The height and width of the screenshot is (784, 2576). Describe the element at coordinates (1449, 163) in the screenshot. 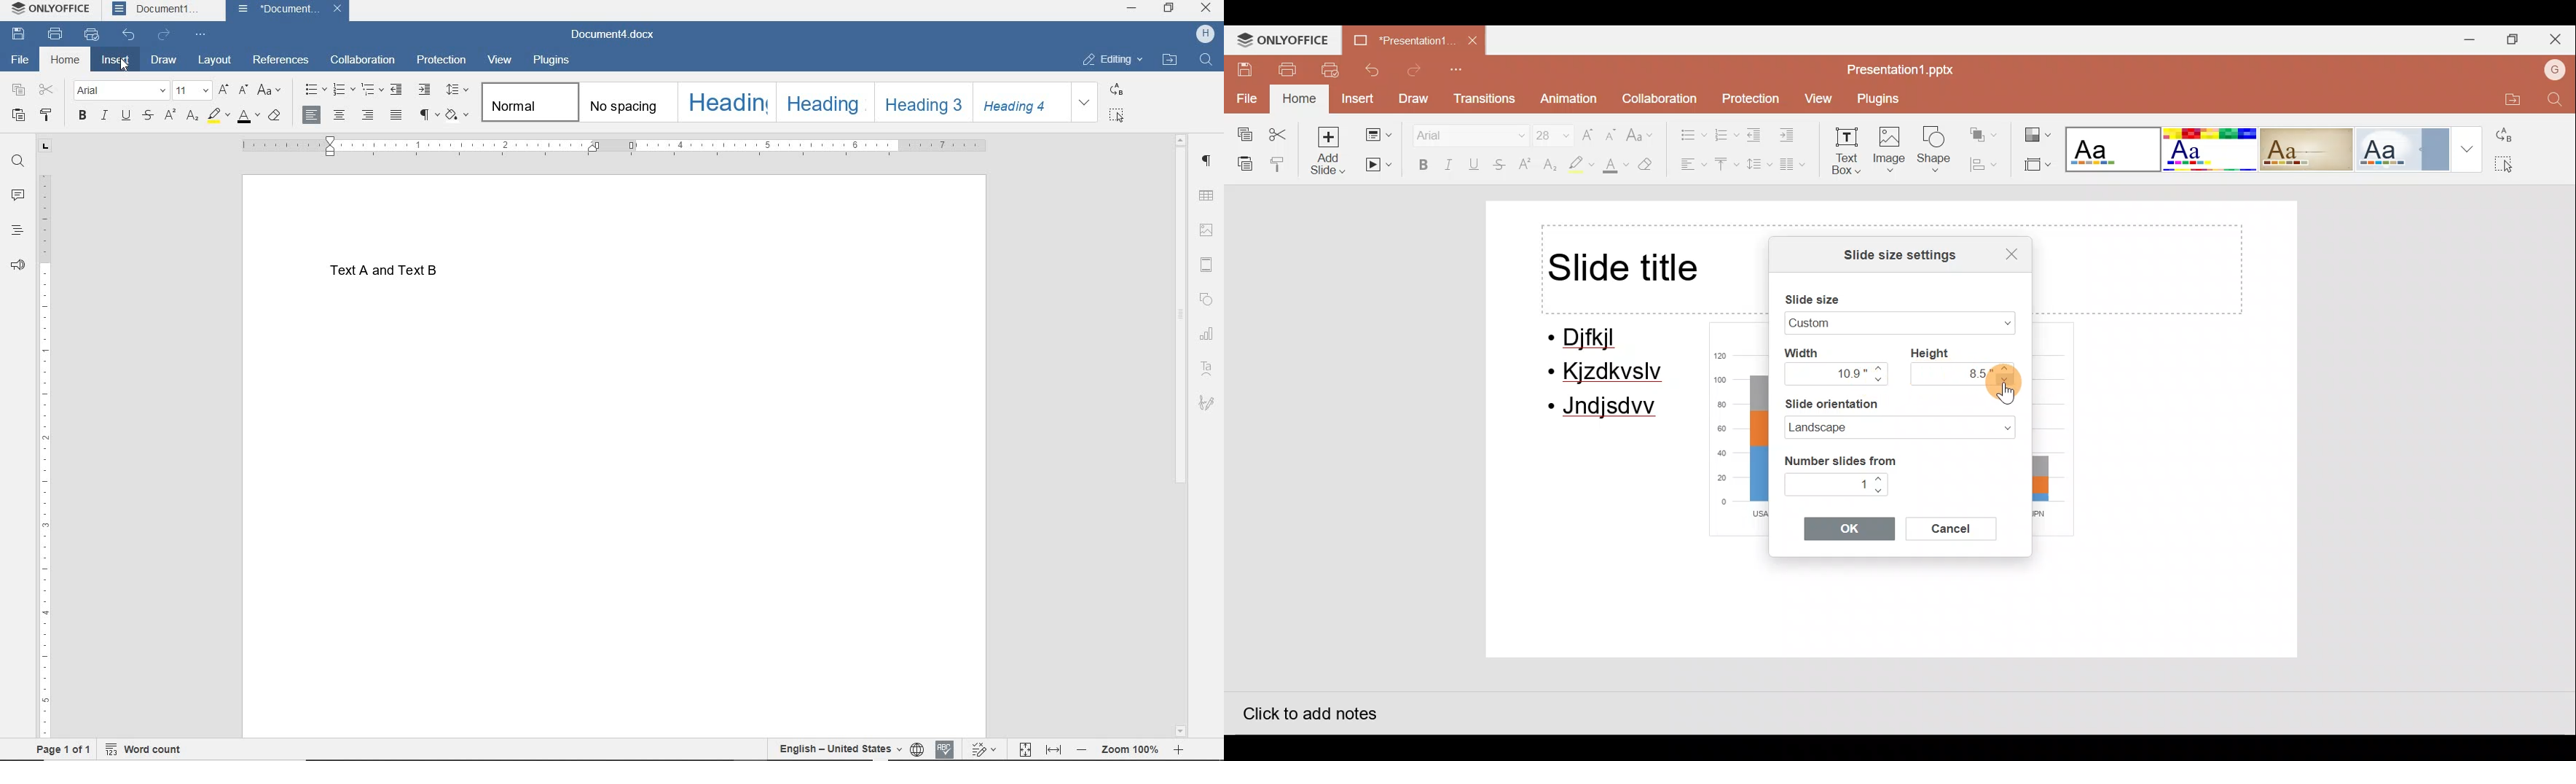

I see `Italic` at that location.